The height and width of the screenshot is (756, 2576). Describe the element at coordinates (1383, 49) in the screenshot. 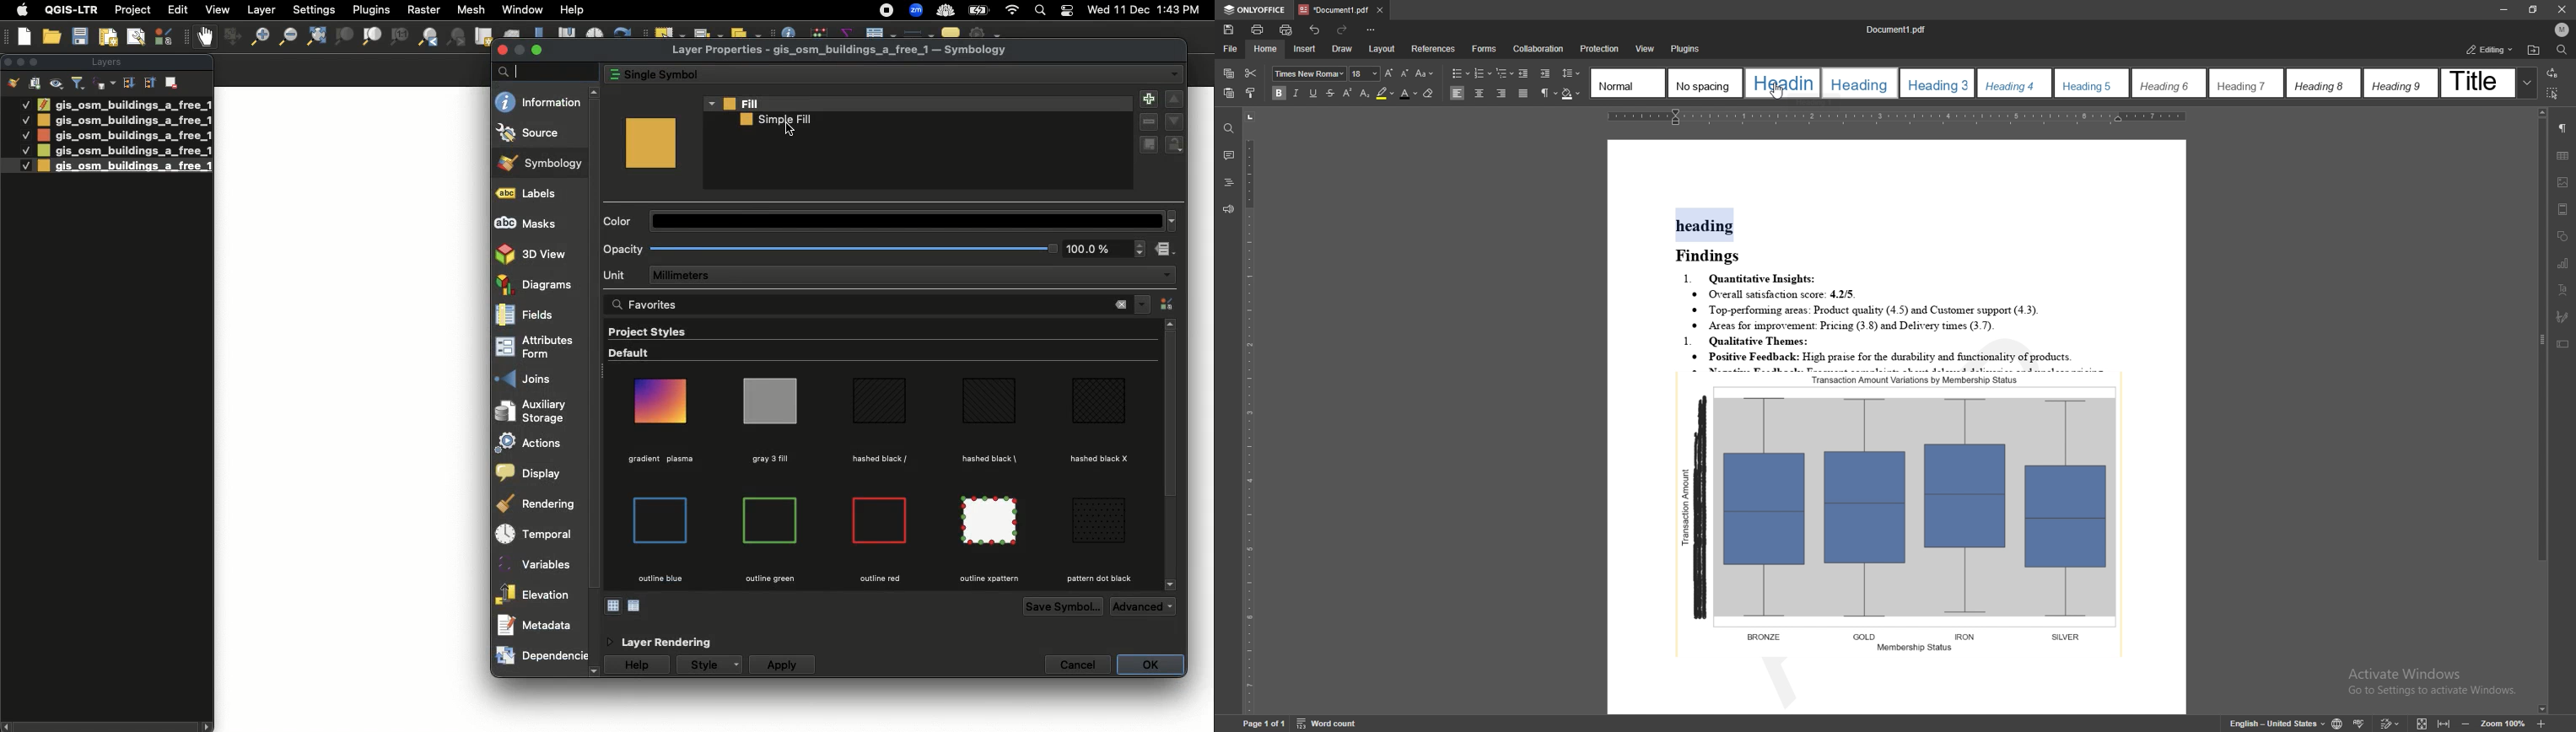

I see `layout` at that location.